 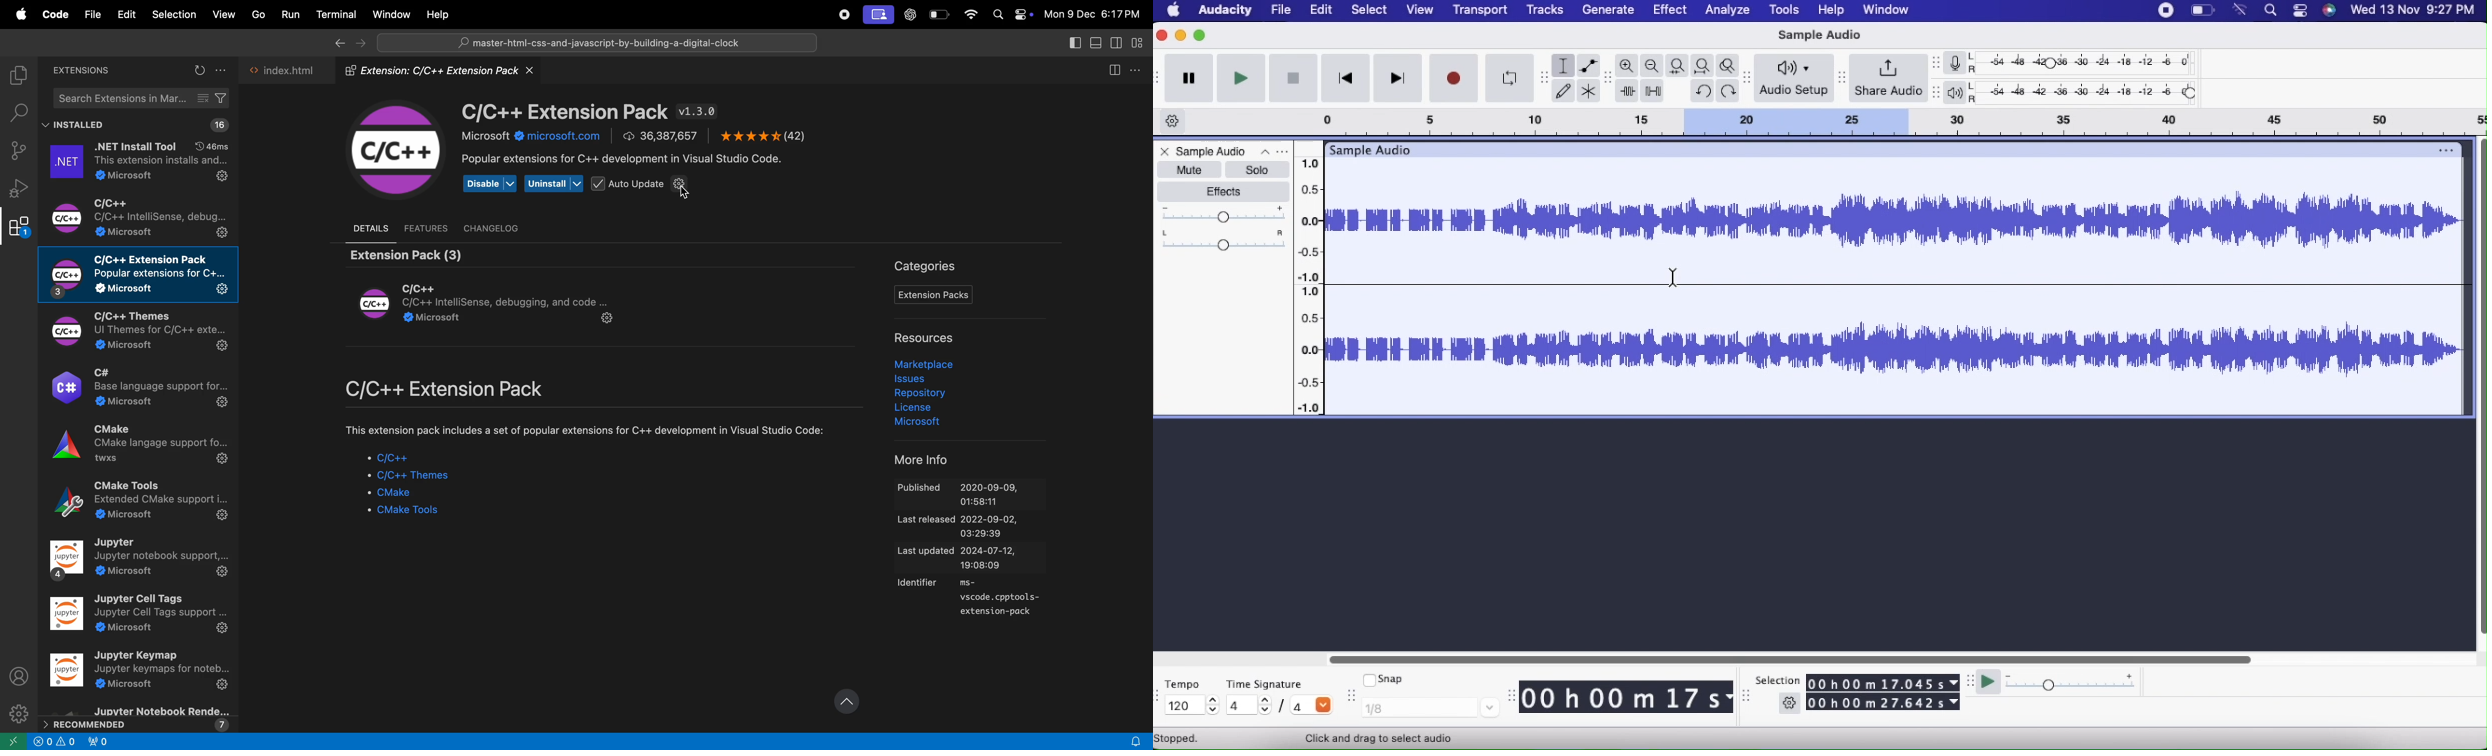 What do you see at coordinates (878, 15) in the screenshot?
I see `screen ui` at bounding box center [878, 15].